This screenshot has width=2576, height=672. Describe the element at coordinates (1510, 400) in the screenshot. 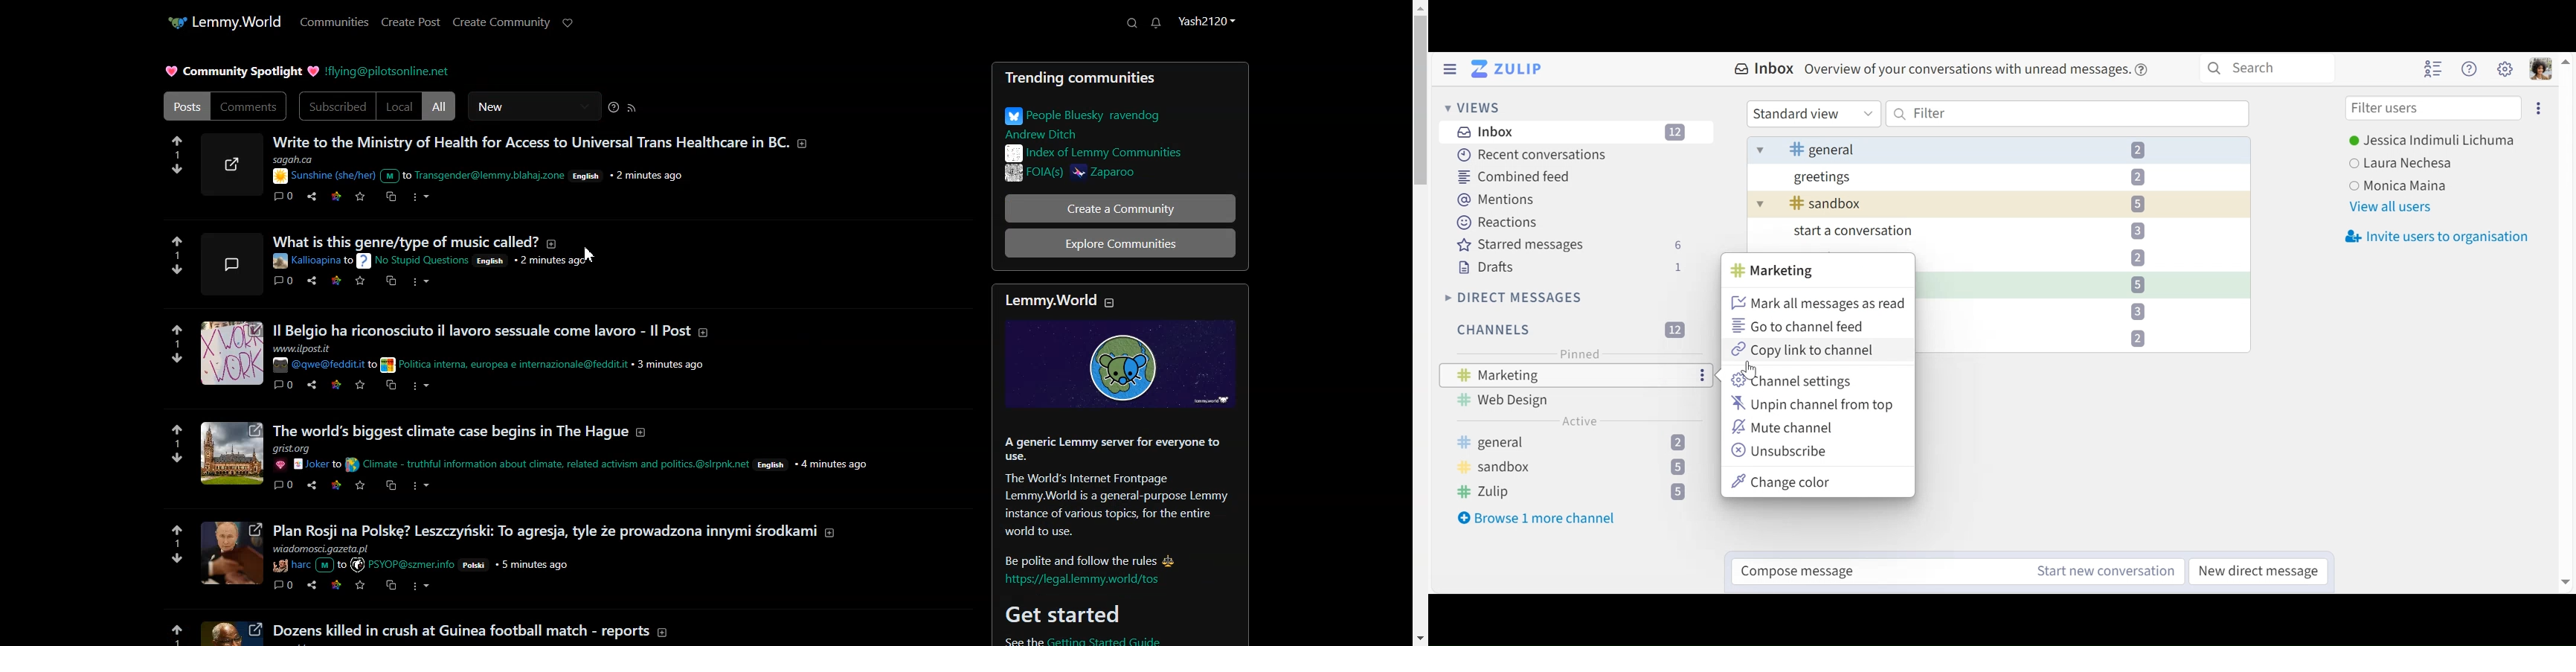

I see `Web design` at that location.